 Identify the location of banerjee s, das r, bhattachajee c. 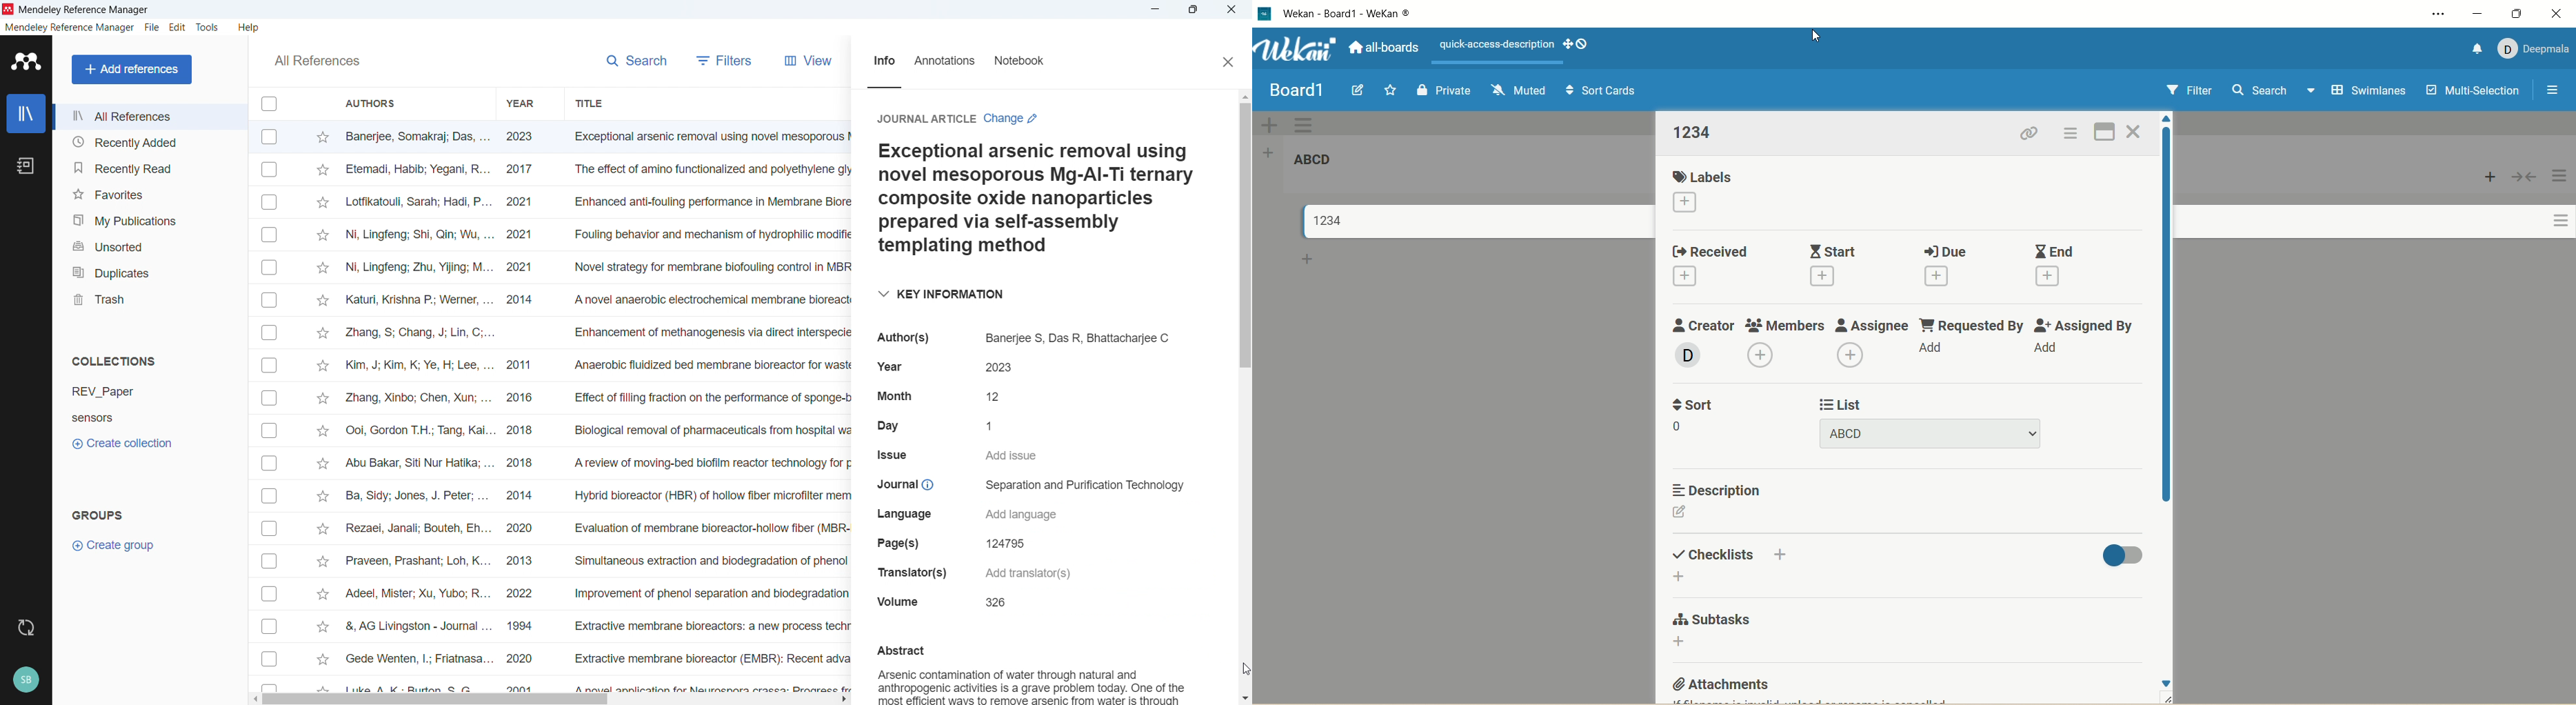
(1076, 335).